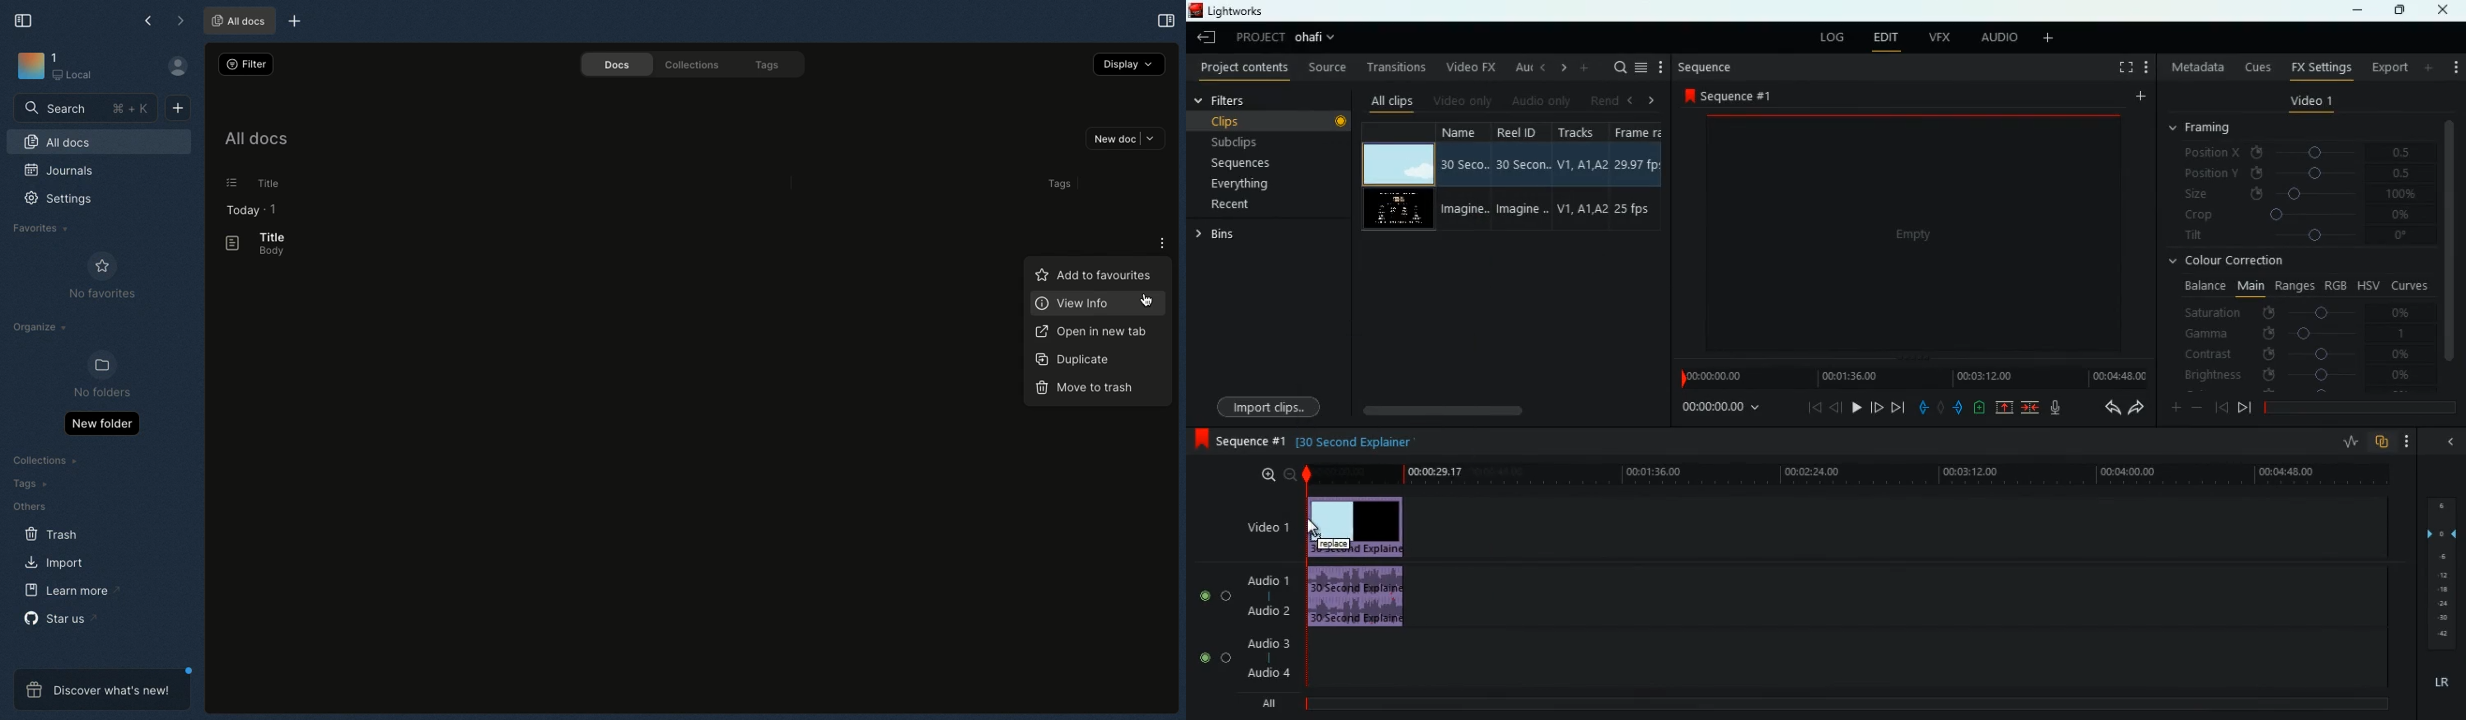  Describe the element at coordinates (1638, 208) in the screenshot. I see `25 fps` at that location.